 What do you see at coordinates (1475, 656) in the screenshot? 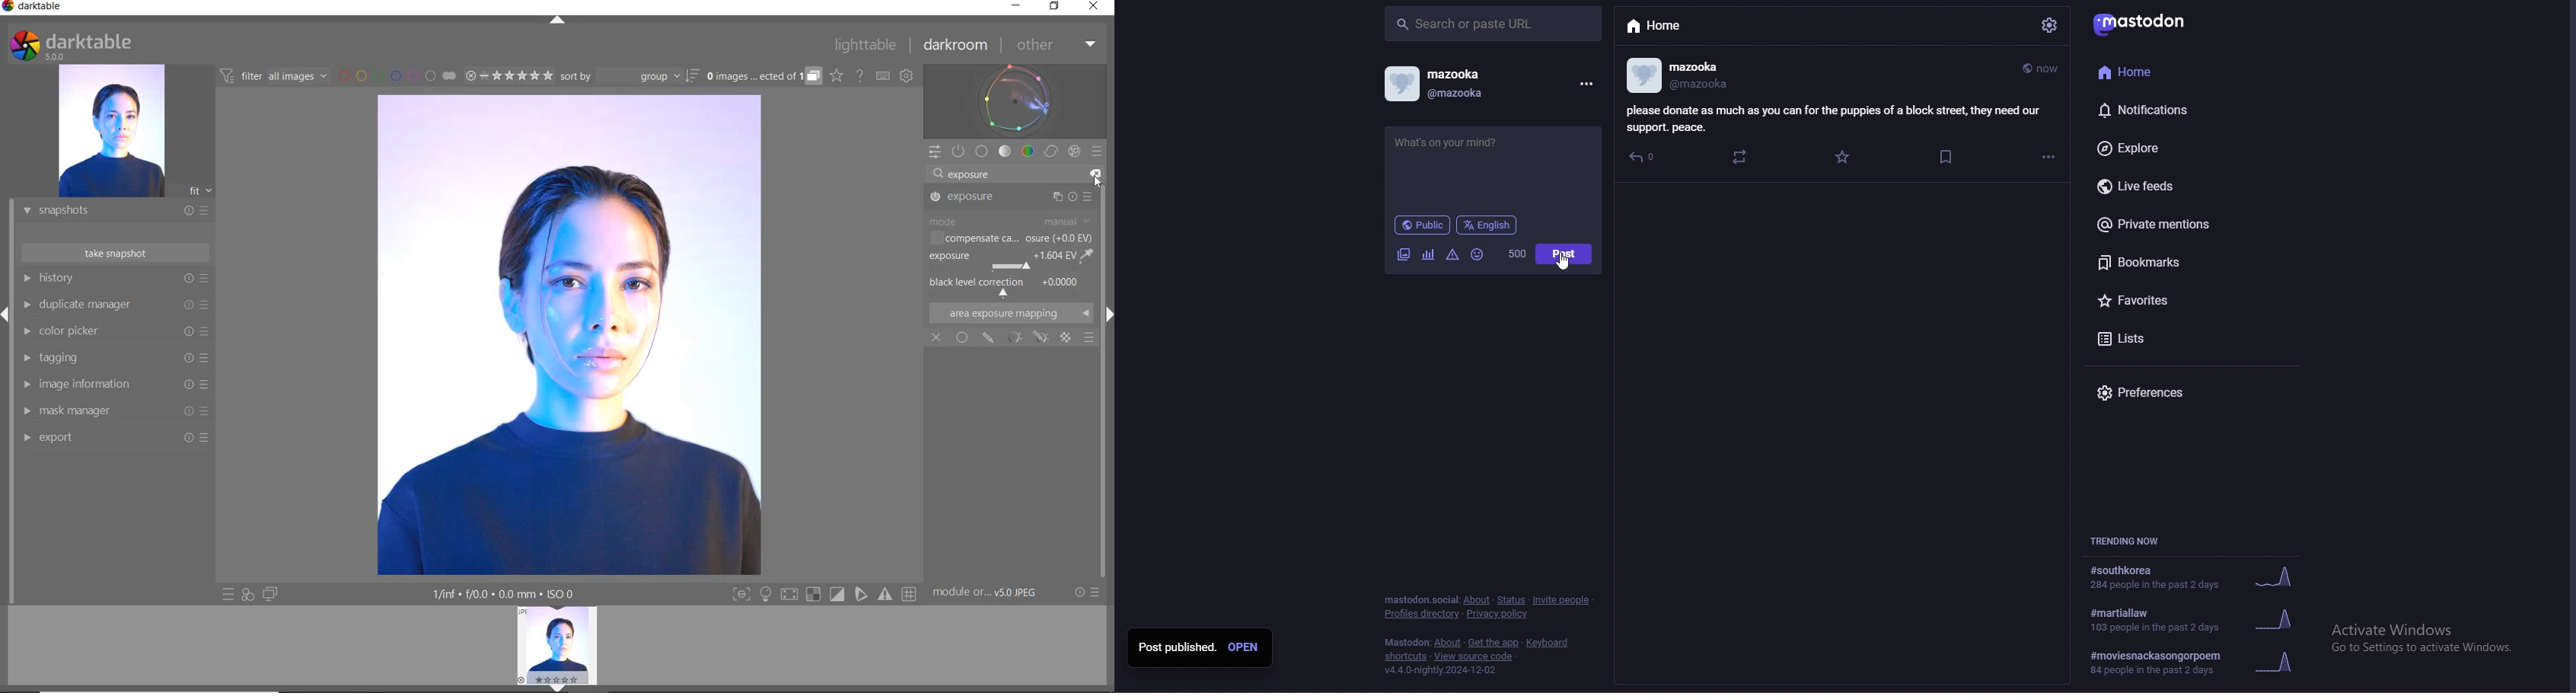
I see `view source code` at bounding box center [1475, 656].